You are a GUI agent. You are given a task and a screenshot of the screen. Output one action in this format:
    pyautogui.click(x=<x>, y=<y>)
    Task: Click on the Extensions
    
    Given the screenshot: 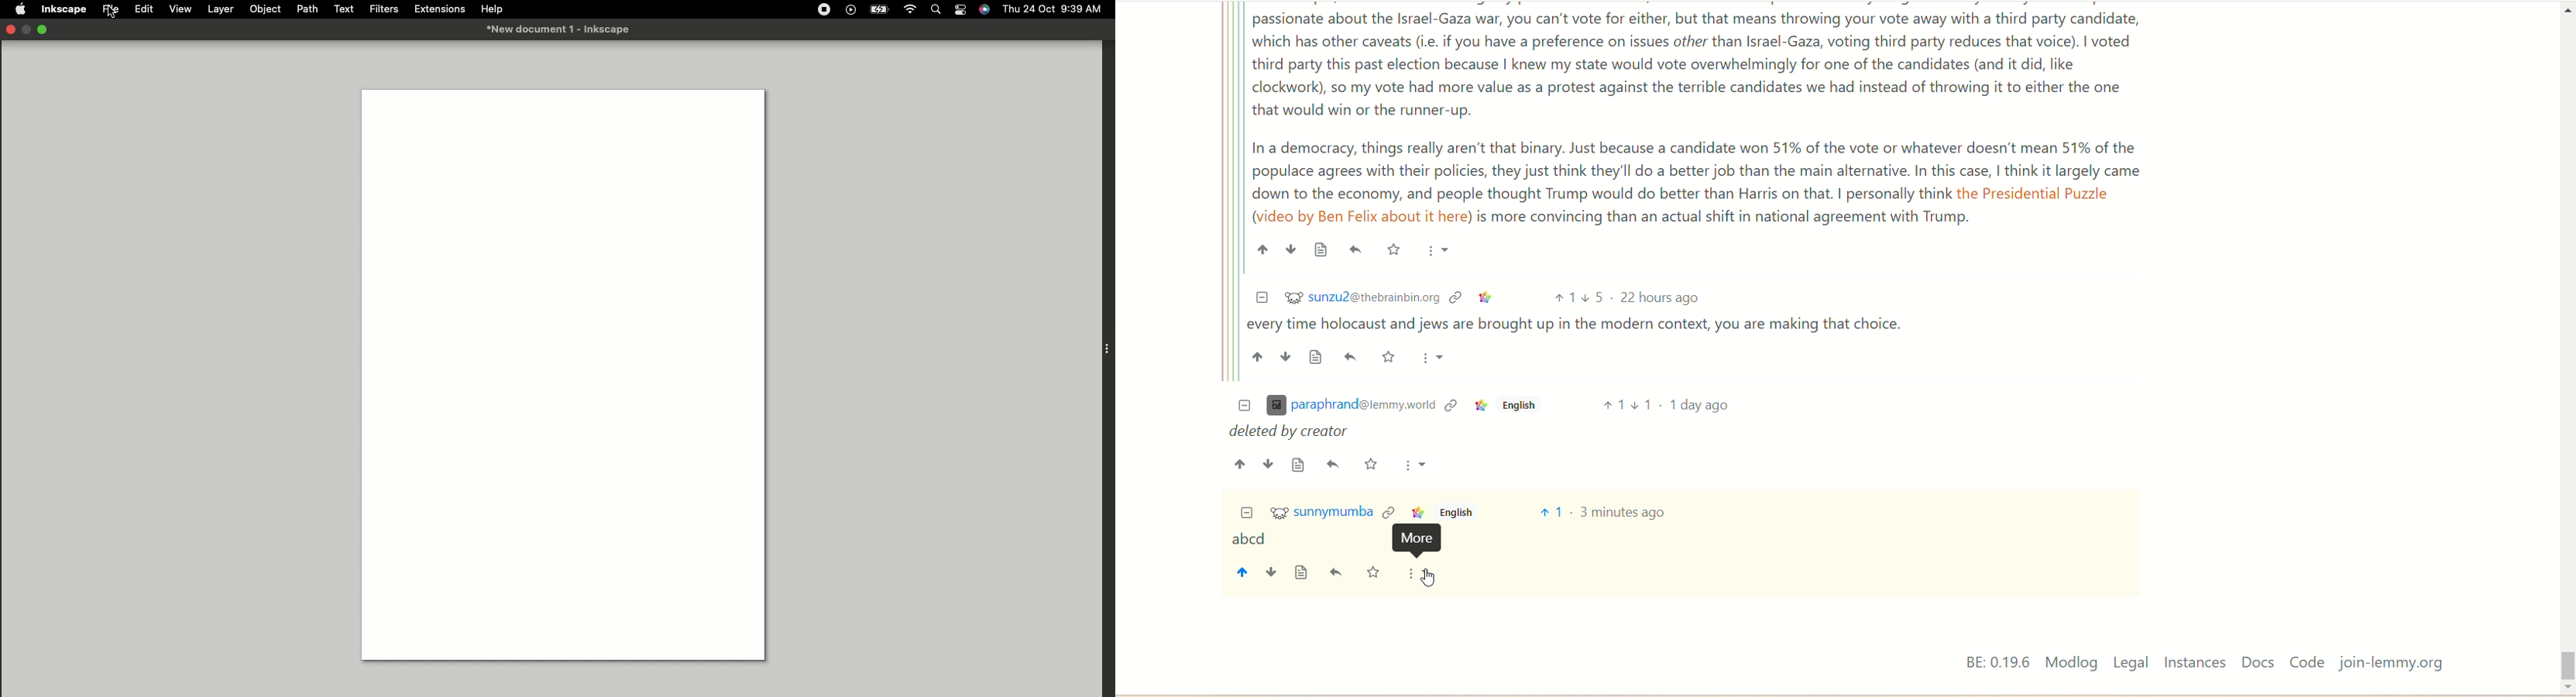 What is the action you would take?
    pyautogui.click(x=439, y=9)
    